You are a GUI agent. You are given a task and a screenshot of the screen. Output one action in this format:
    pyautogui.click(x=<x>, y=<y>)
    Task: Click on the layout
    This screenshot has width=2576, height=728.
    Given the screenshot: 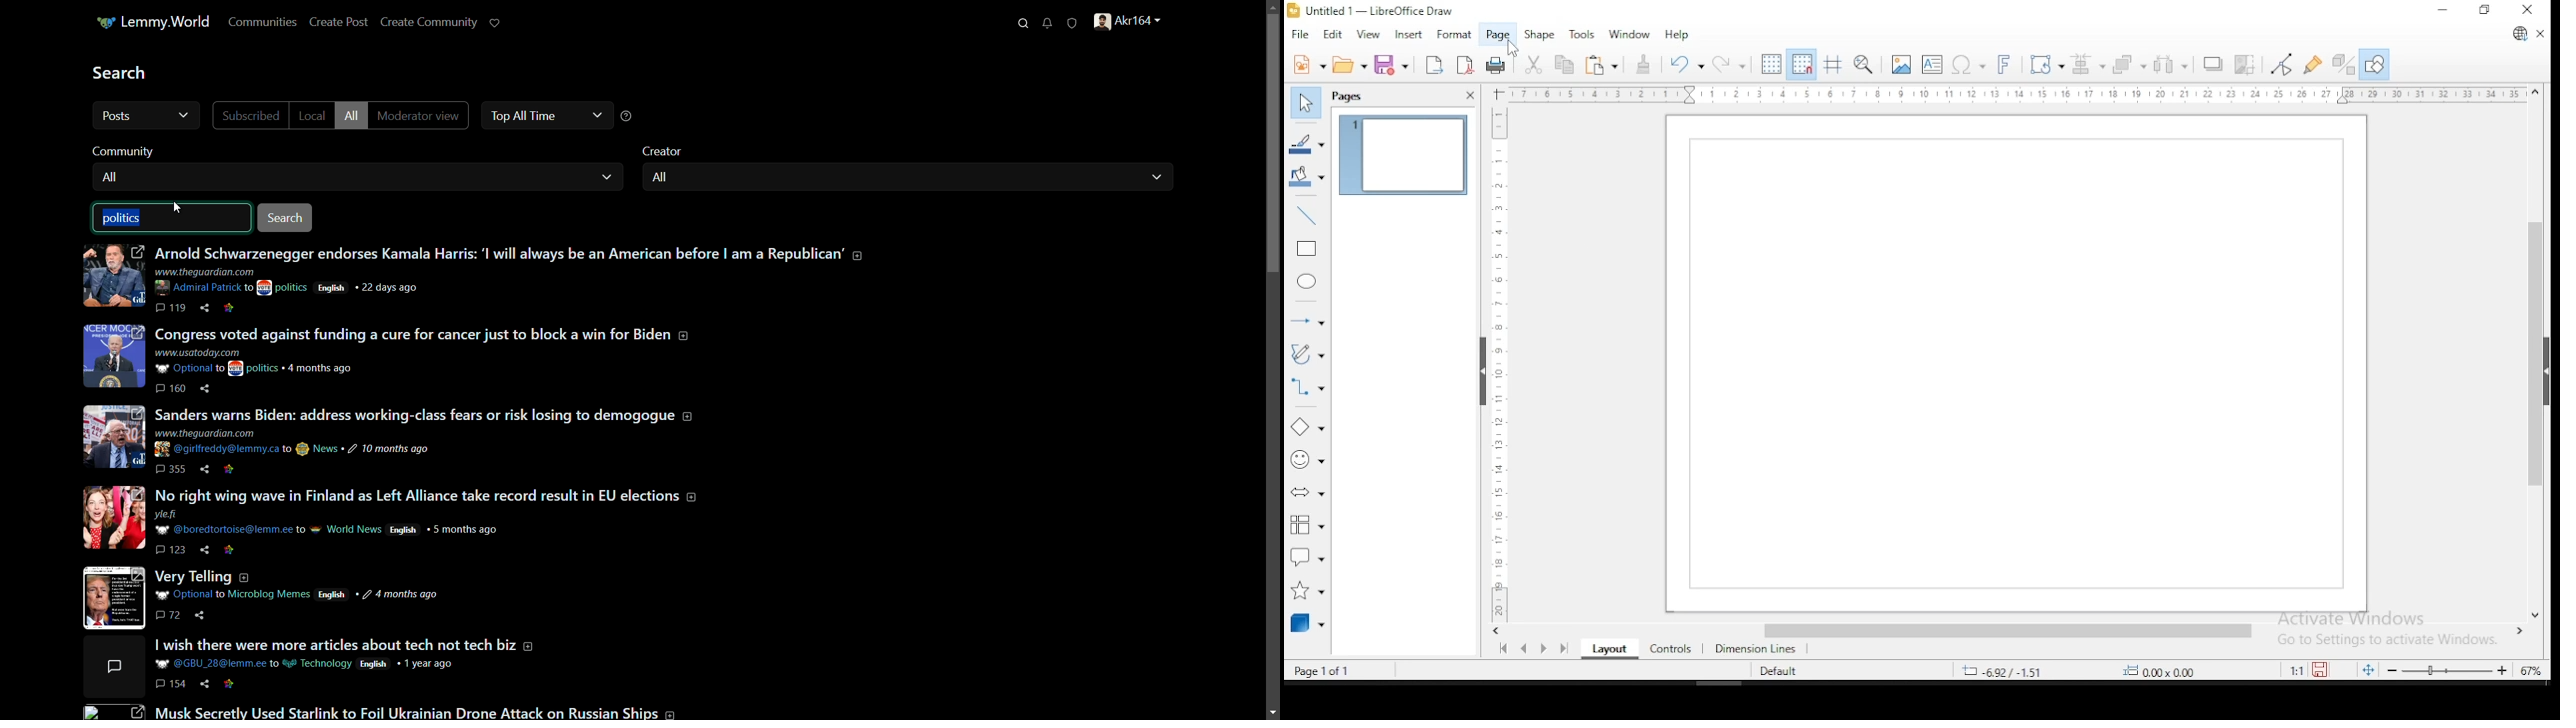 What is the action you would take?
    pyautogui.click(x=1608, y=650)
    